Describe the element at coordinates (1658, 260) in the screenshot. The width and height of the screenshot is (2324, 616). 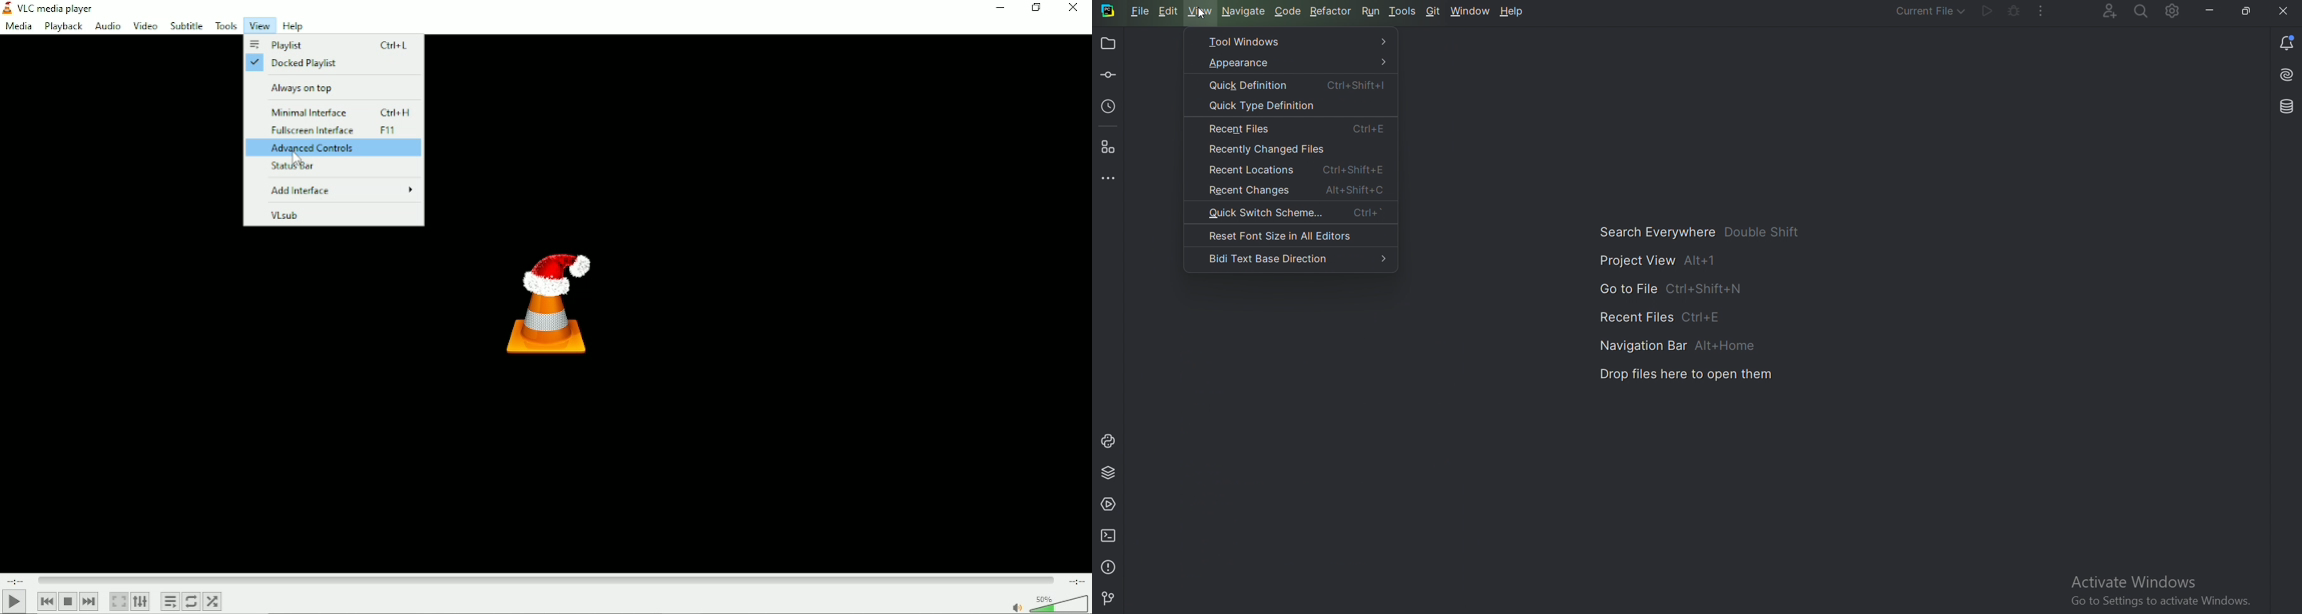
I see `Project view` at that location.